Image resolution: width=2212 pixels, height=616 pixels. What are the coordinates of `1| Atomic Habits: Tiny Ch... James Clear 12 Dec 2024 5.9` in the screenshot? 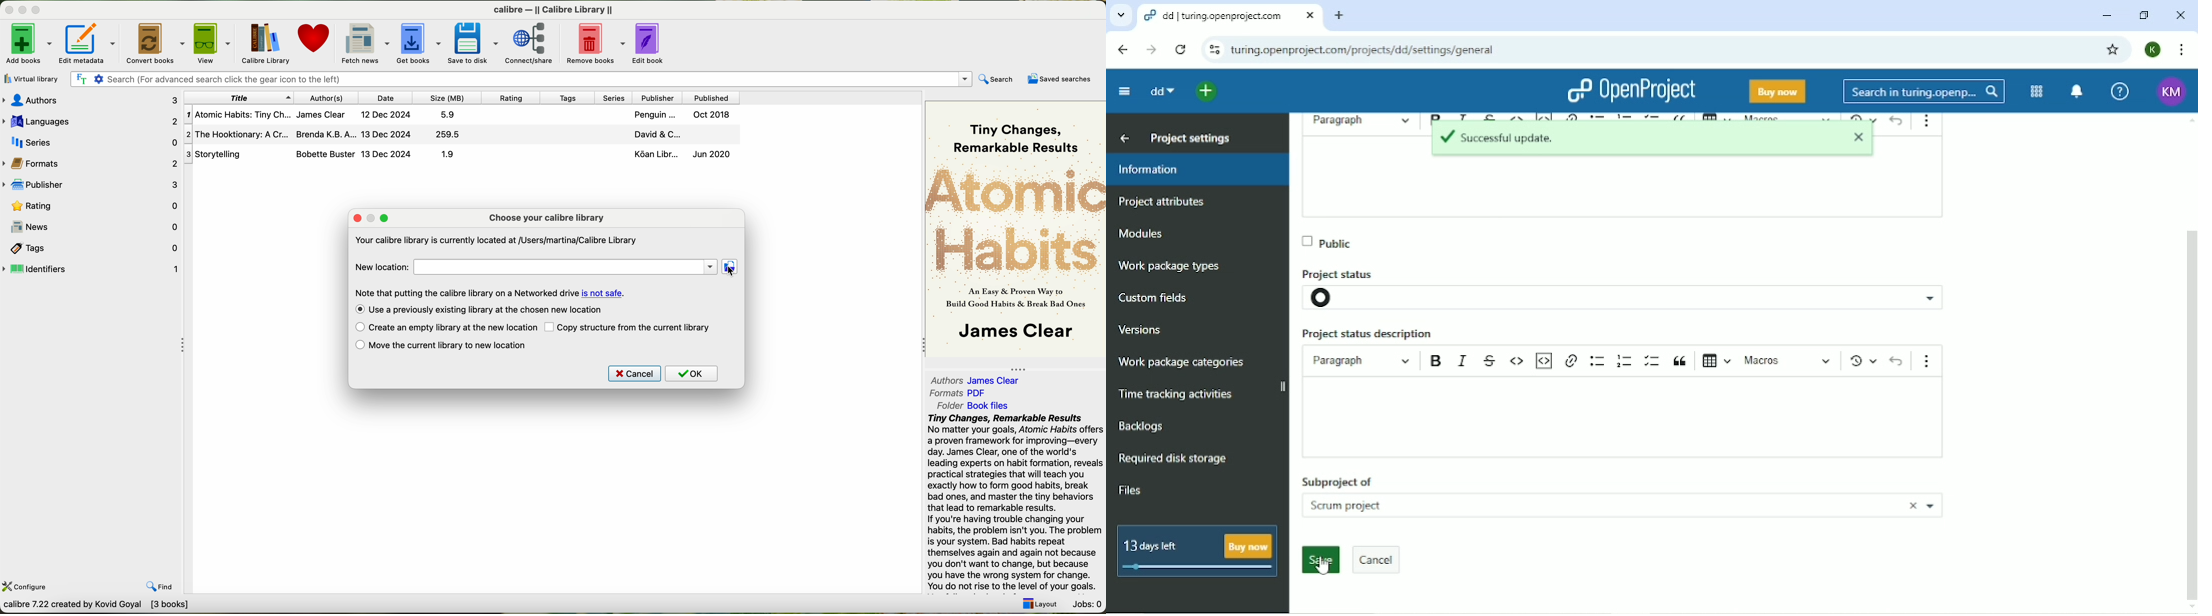 It's located at (326, 116).